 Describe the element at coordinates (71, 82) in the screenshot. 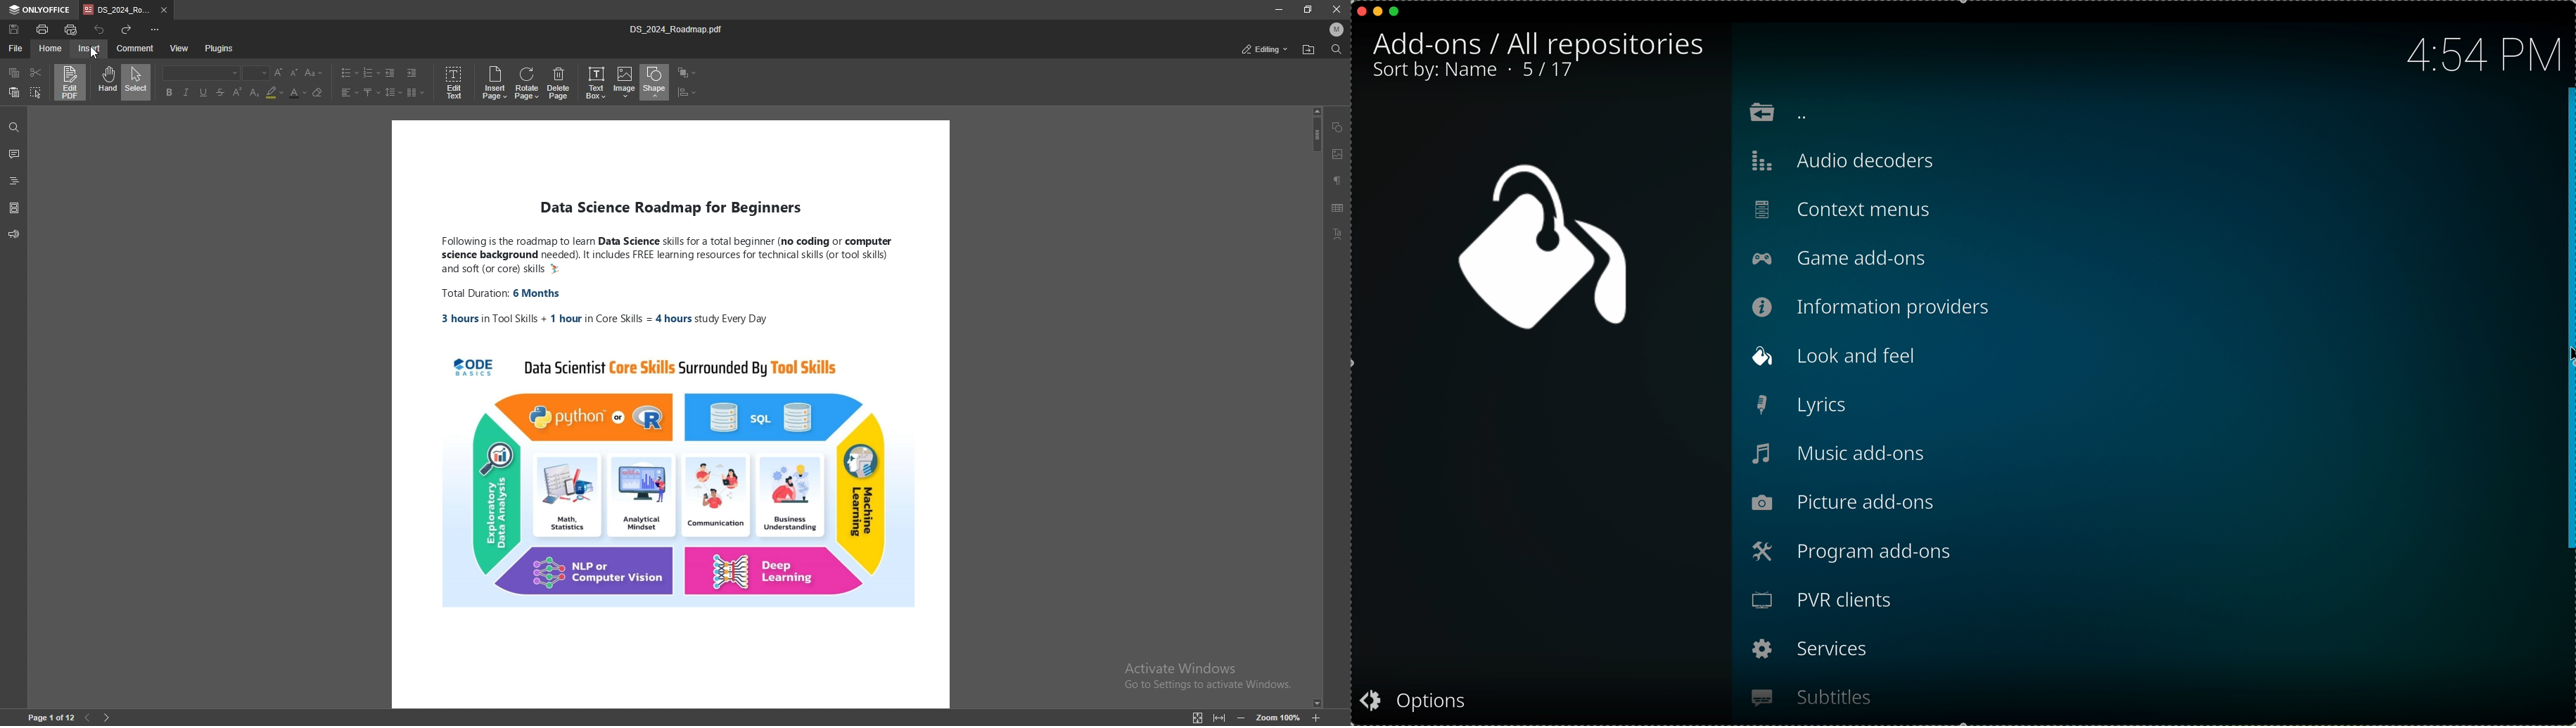

I see `edit pdf` at that location.